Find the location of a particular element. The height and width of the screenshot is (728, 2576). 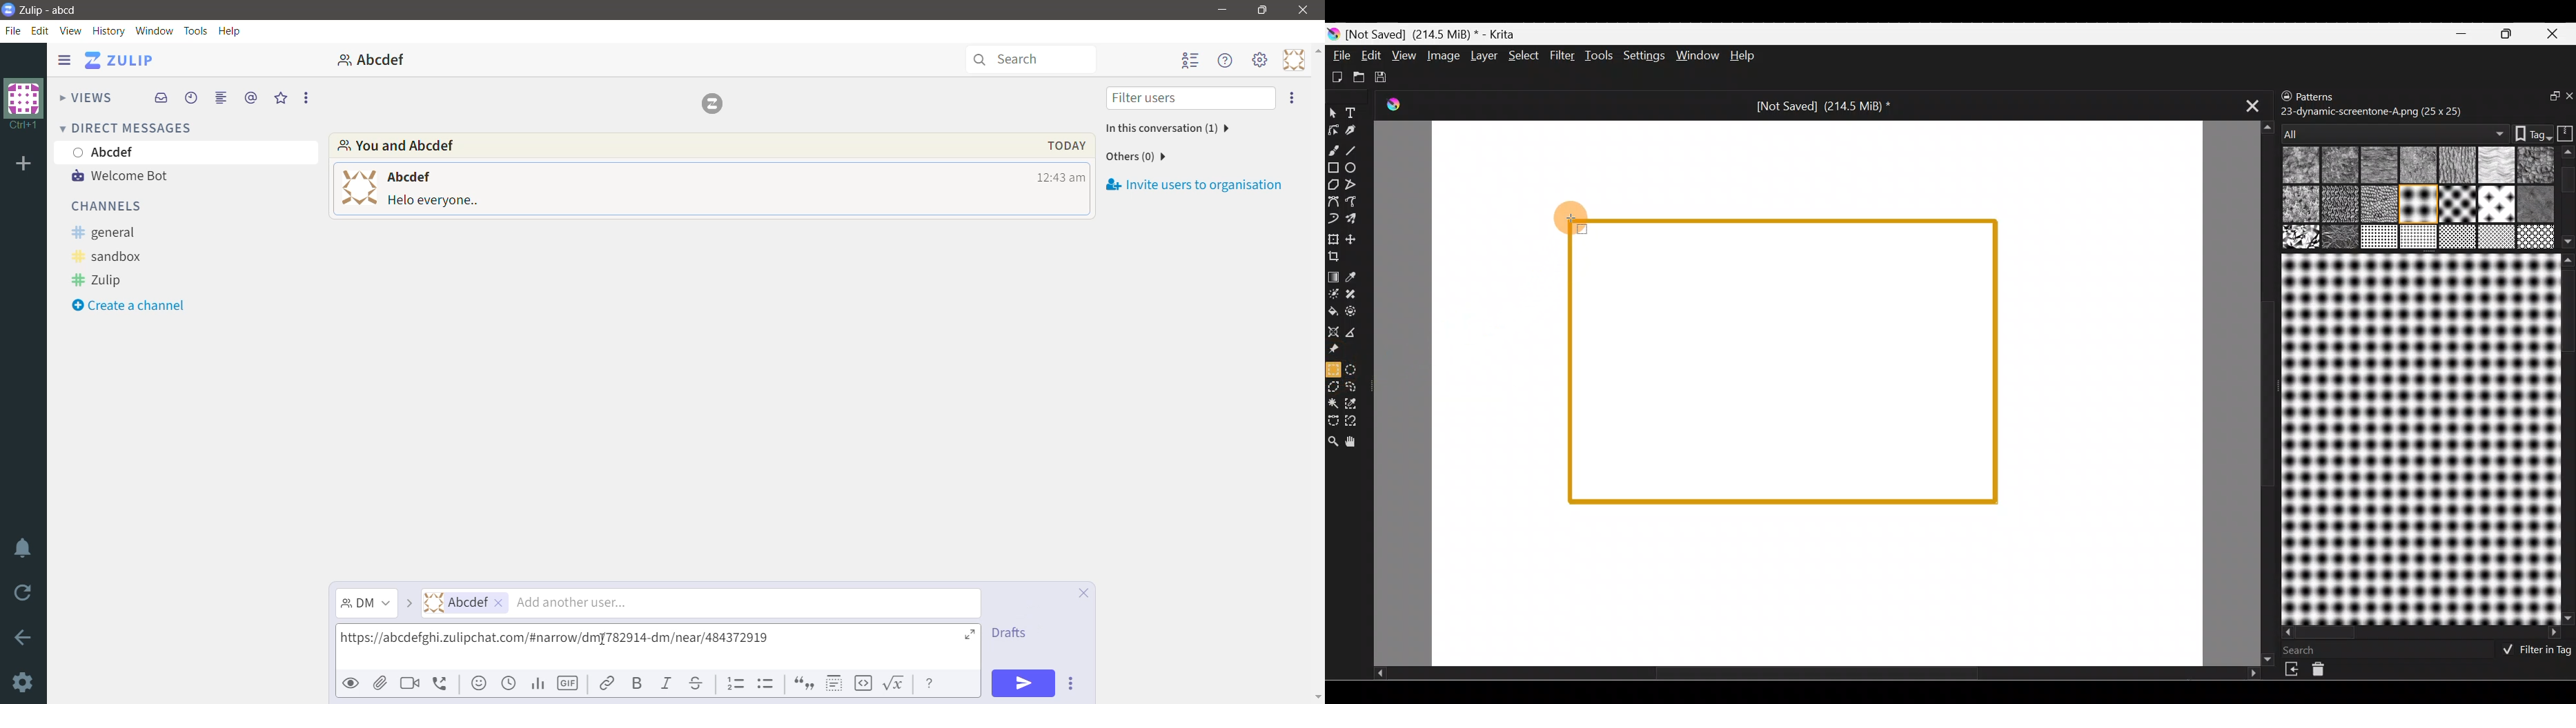

Cursor is located at coordinates (1573, 213).